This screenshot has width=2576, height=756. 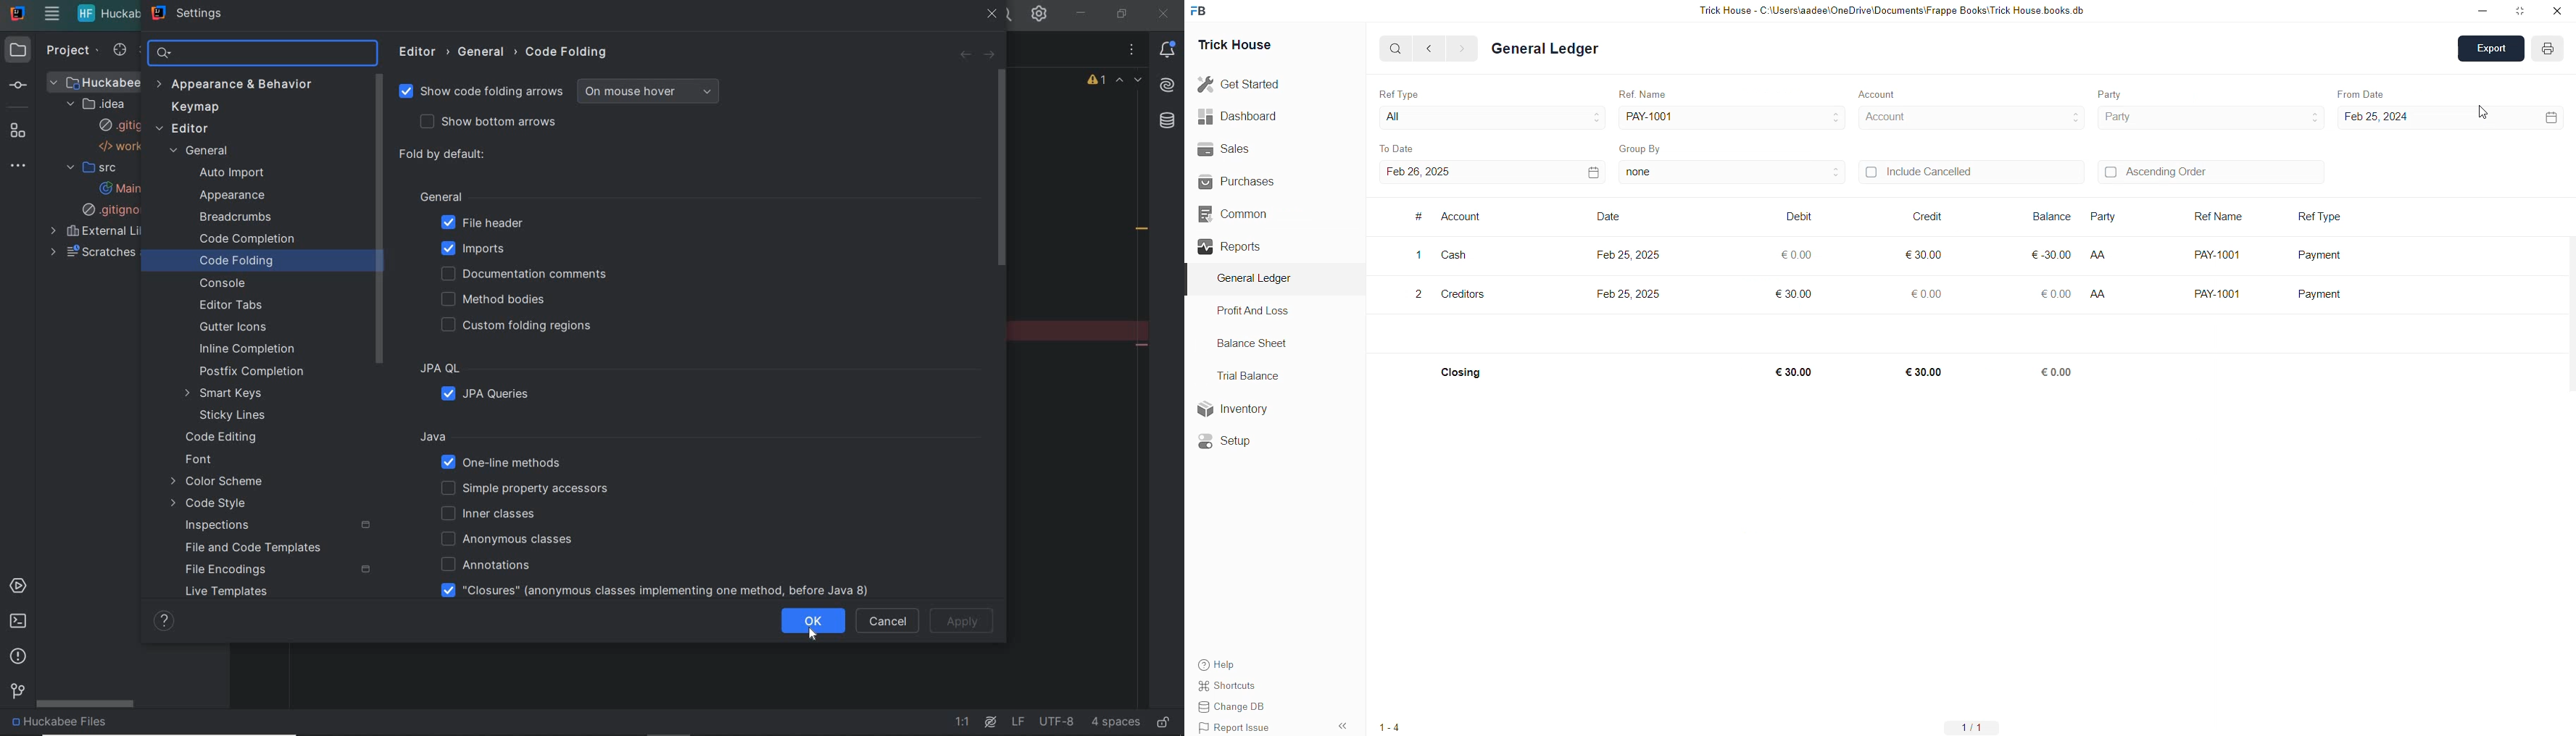 What do you see at coordinates (1390, 47) in the screenshot?
I see `Q` at bounding box center [1390, 47].